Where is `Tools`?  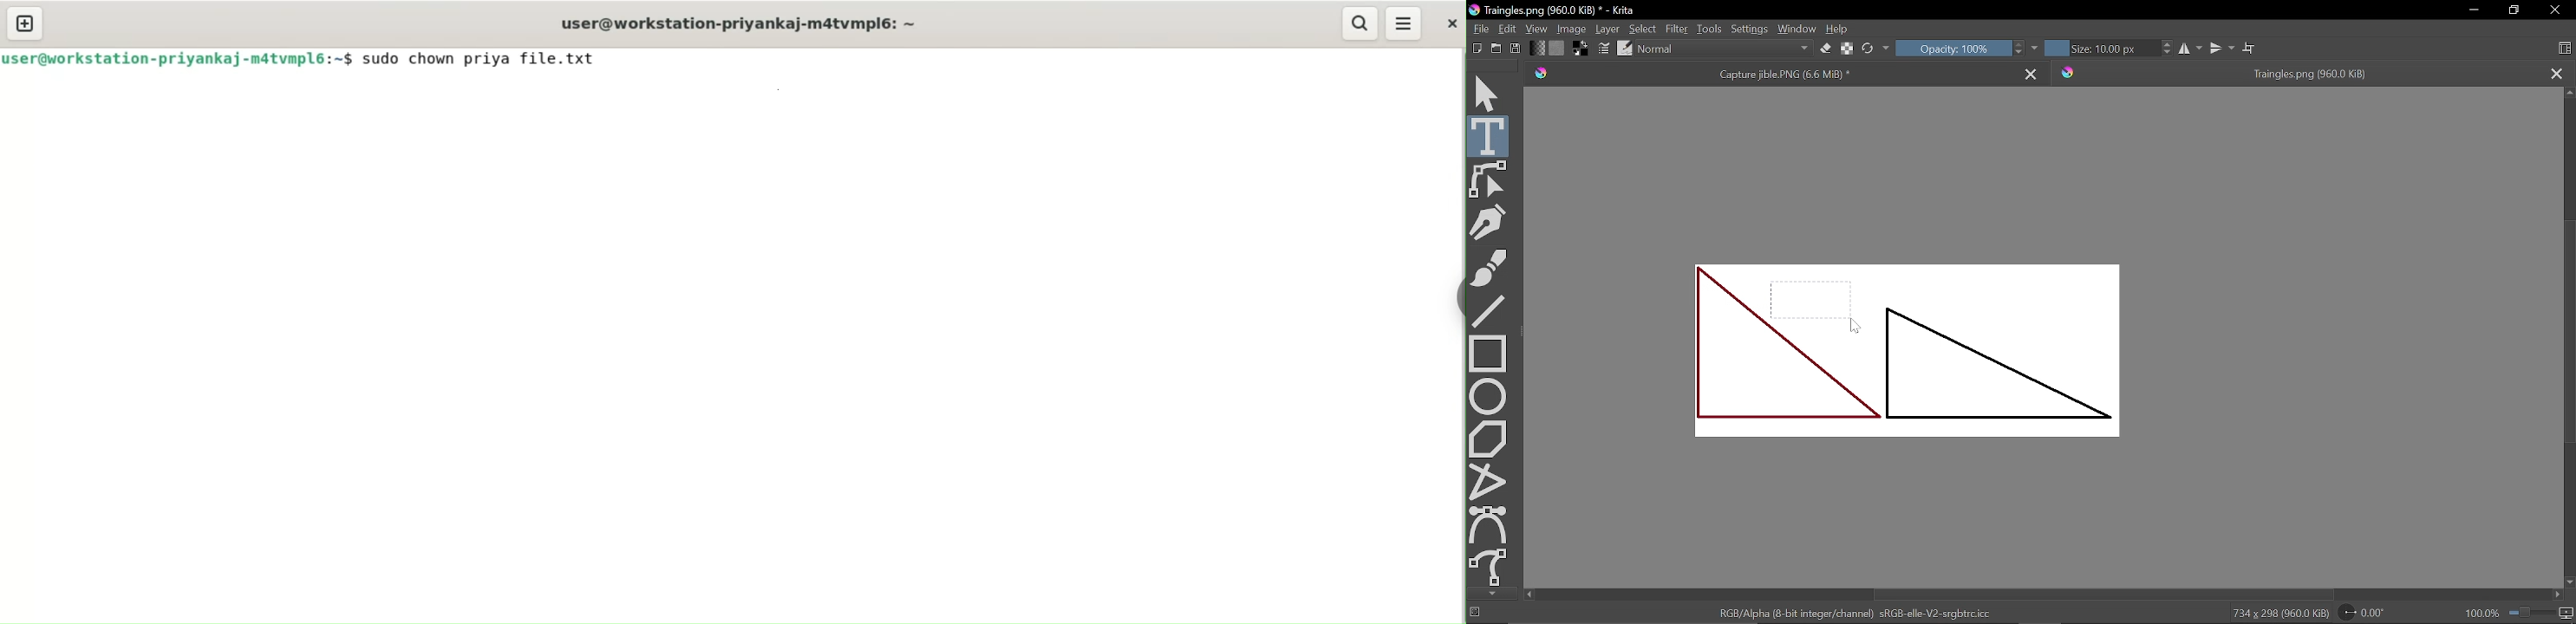 Tools is located at coordinates (1708, 30).